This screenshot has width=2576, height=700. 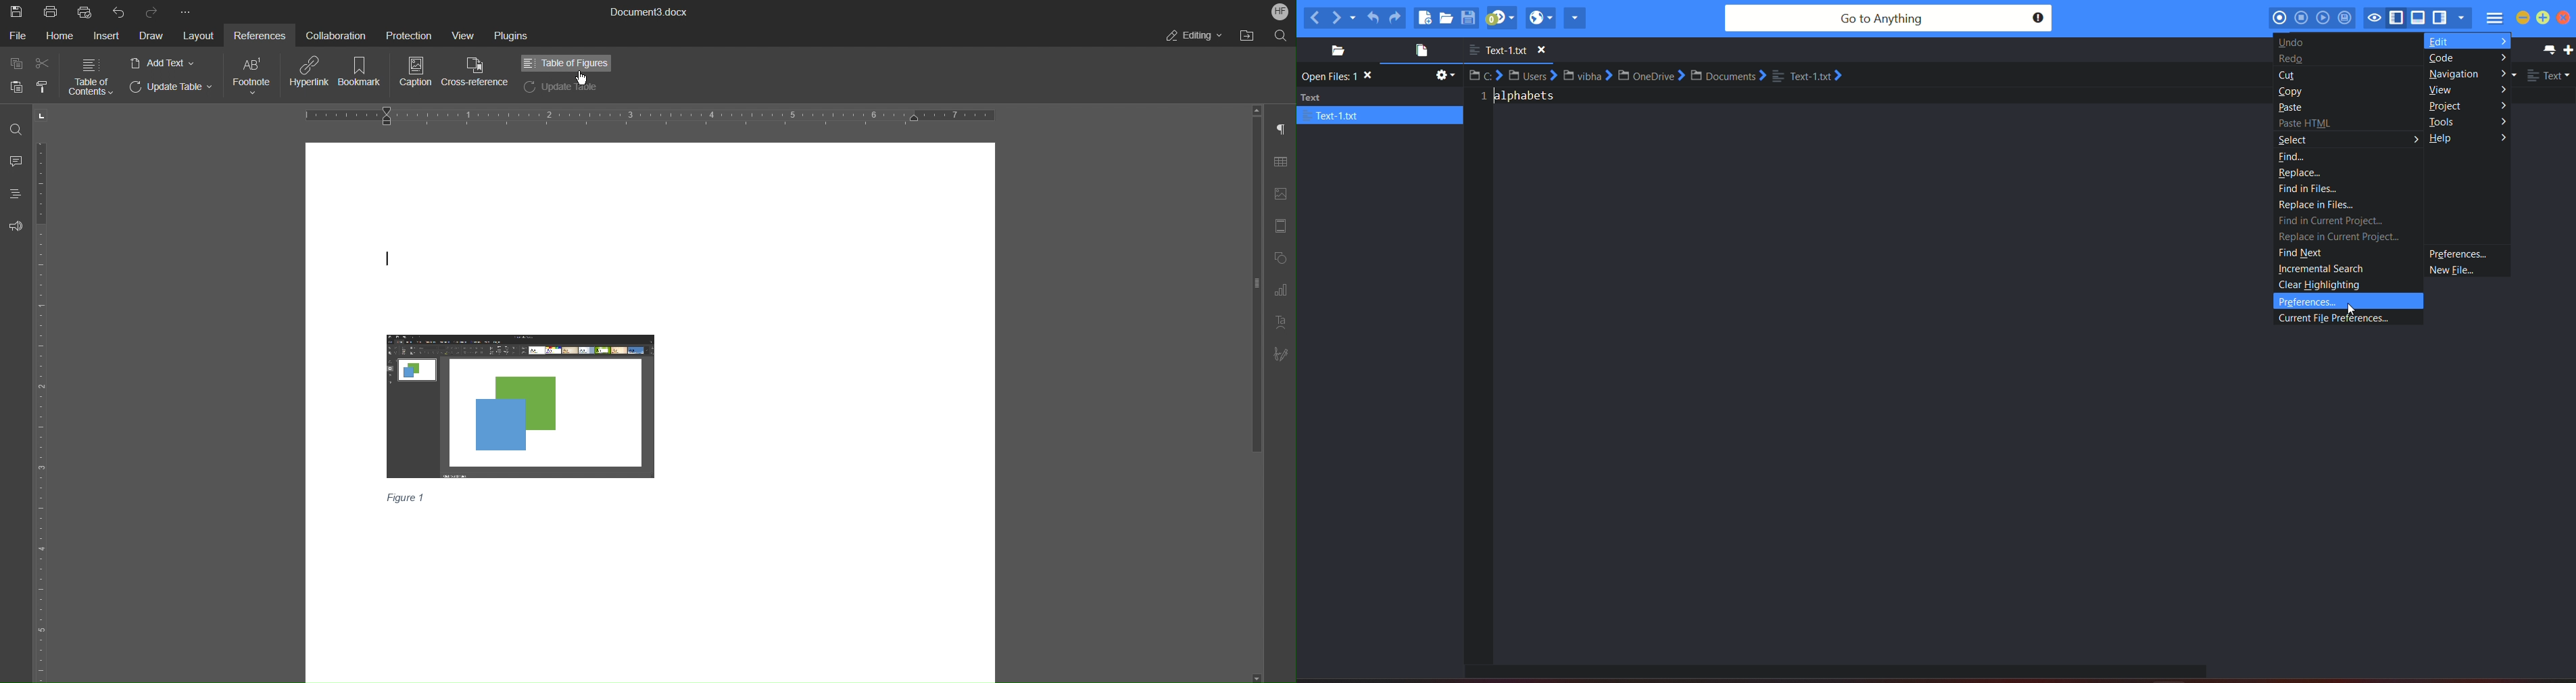 I want to click on new tab, so click(x=2569, y=50).